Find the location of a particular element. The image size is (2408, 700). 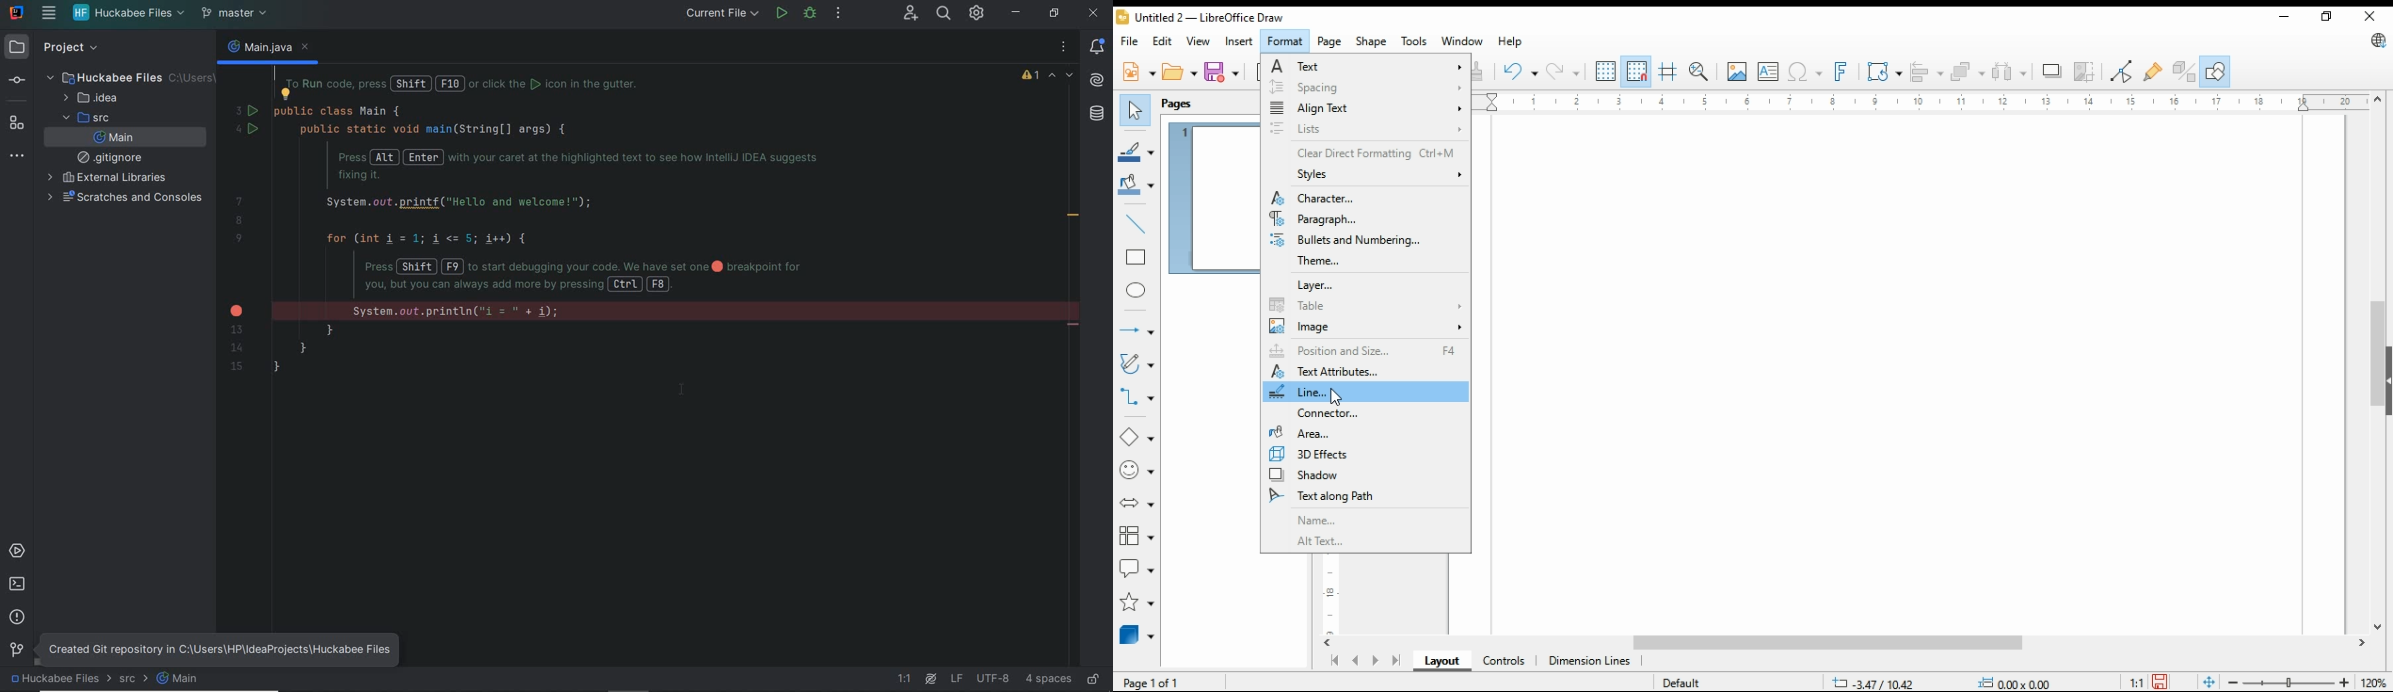

pages is located at coordinates (1183, 102).